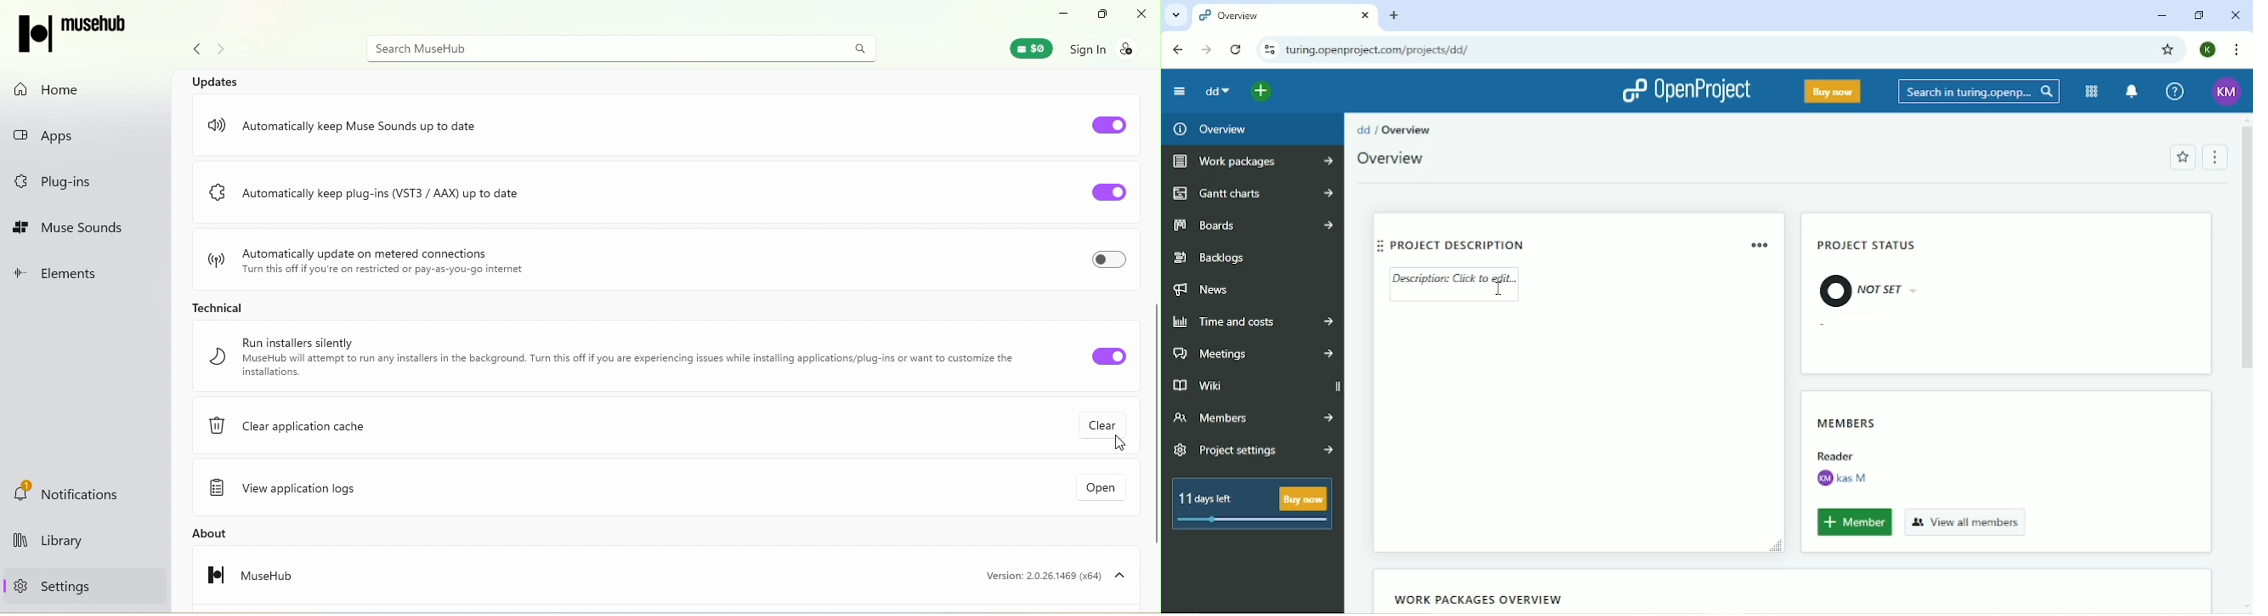  Describe the element at coordinates (1144, 14) in the screenshot. I see `Close ` at that location.